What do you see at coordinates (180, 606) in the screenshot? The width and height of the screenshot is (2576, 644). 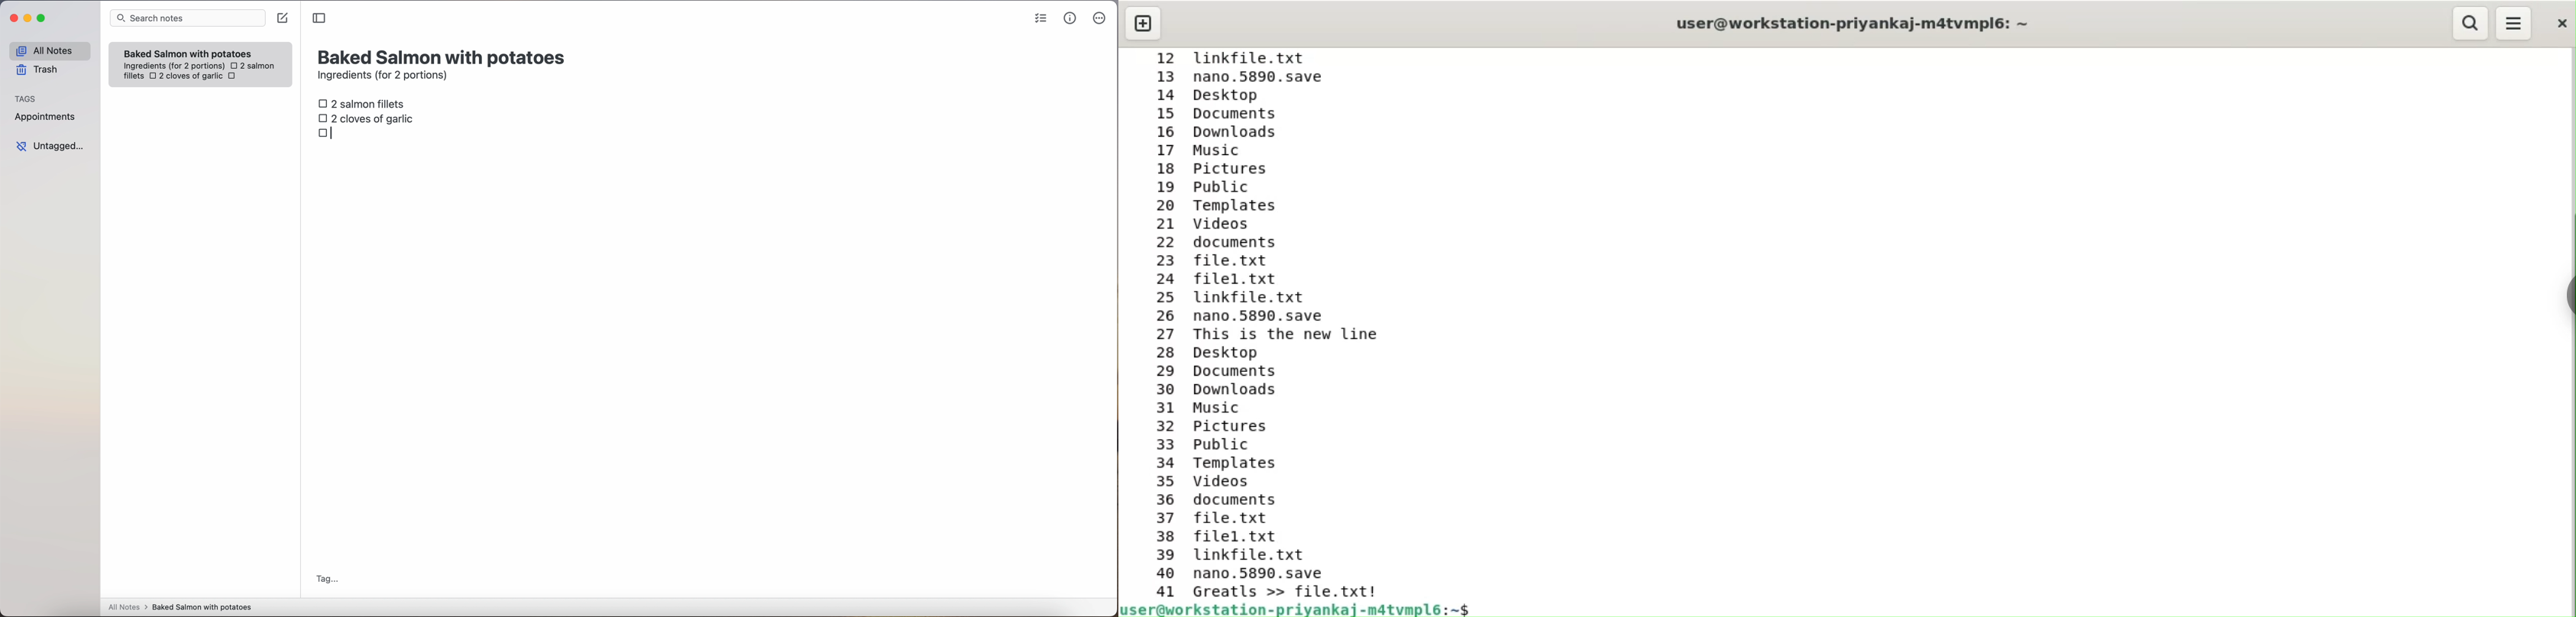 I see `all notes > baked Salmon with potatoes` at bounding box center [180, 606].